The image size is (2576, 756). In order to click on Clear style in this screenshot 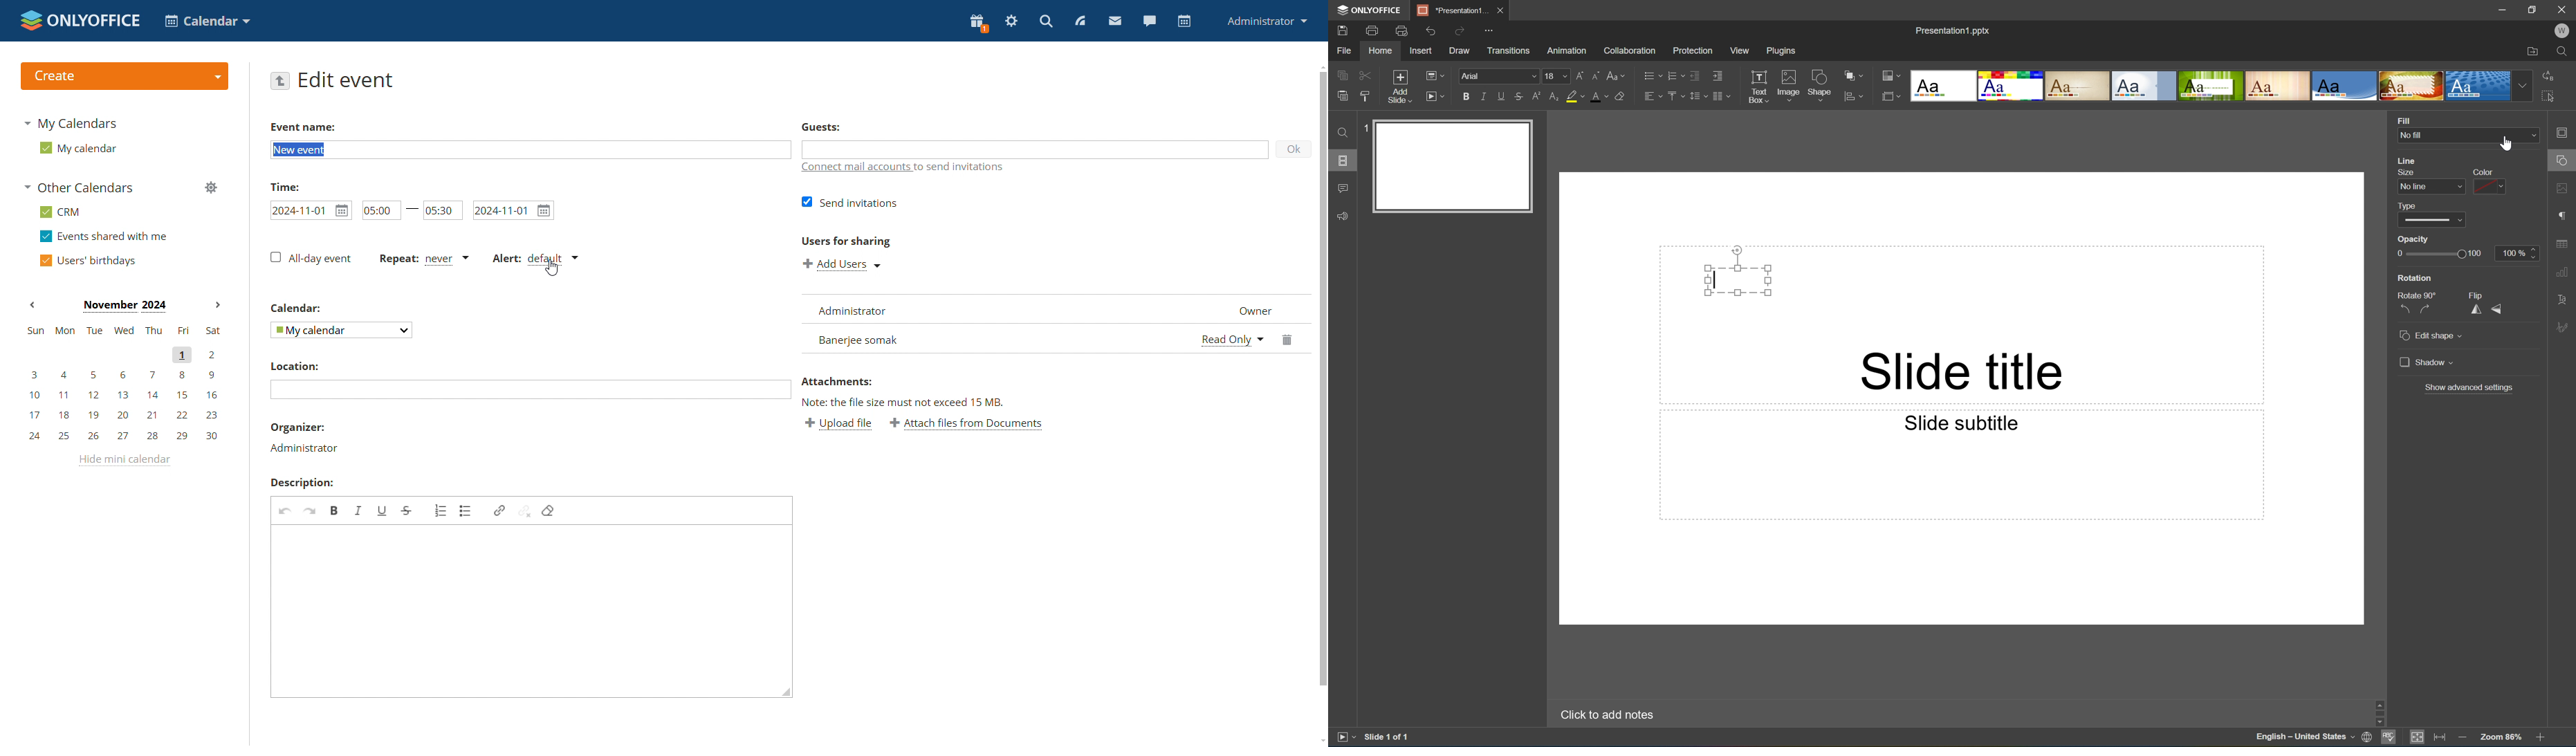, I will do `click(1620, 95)`.